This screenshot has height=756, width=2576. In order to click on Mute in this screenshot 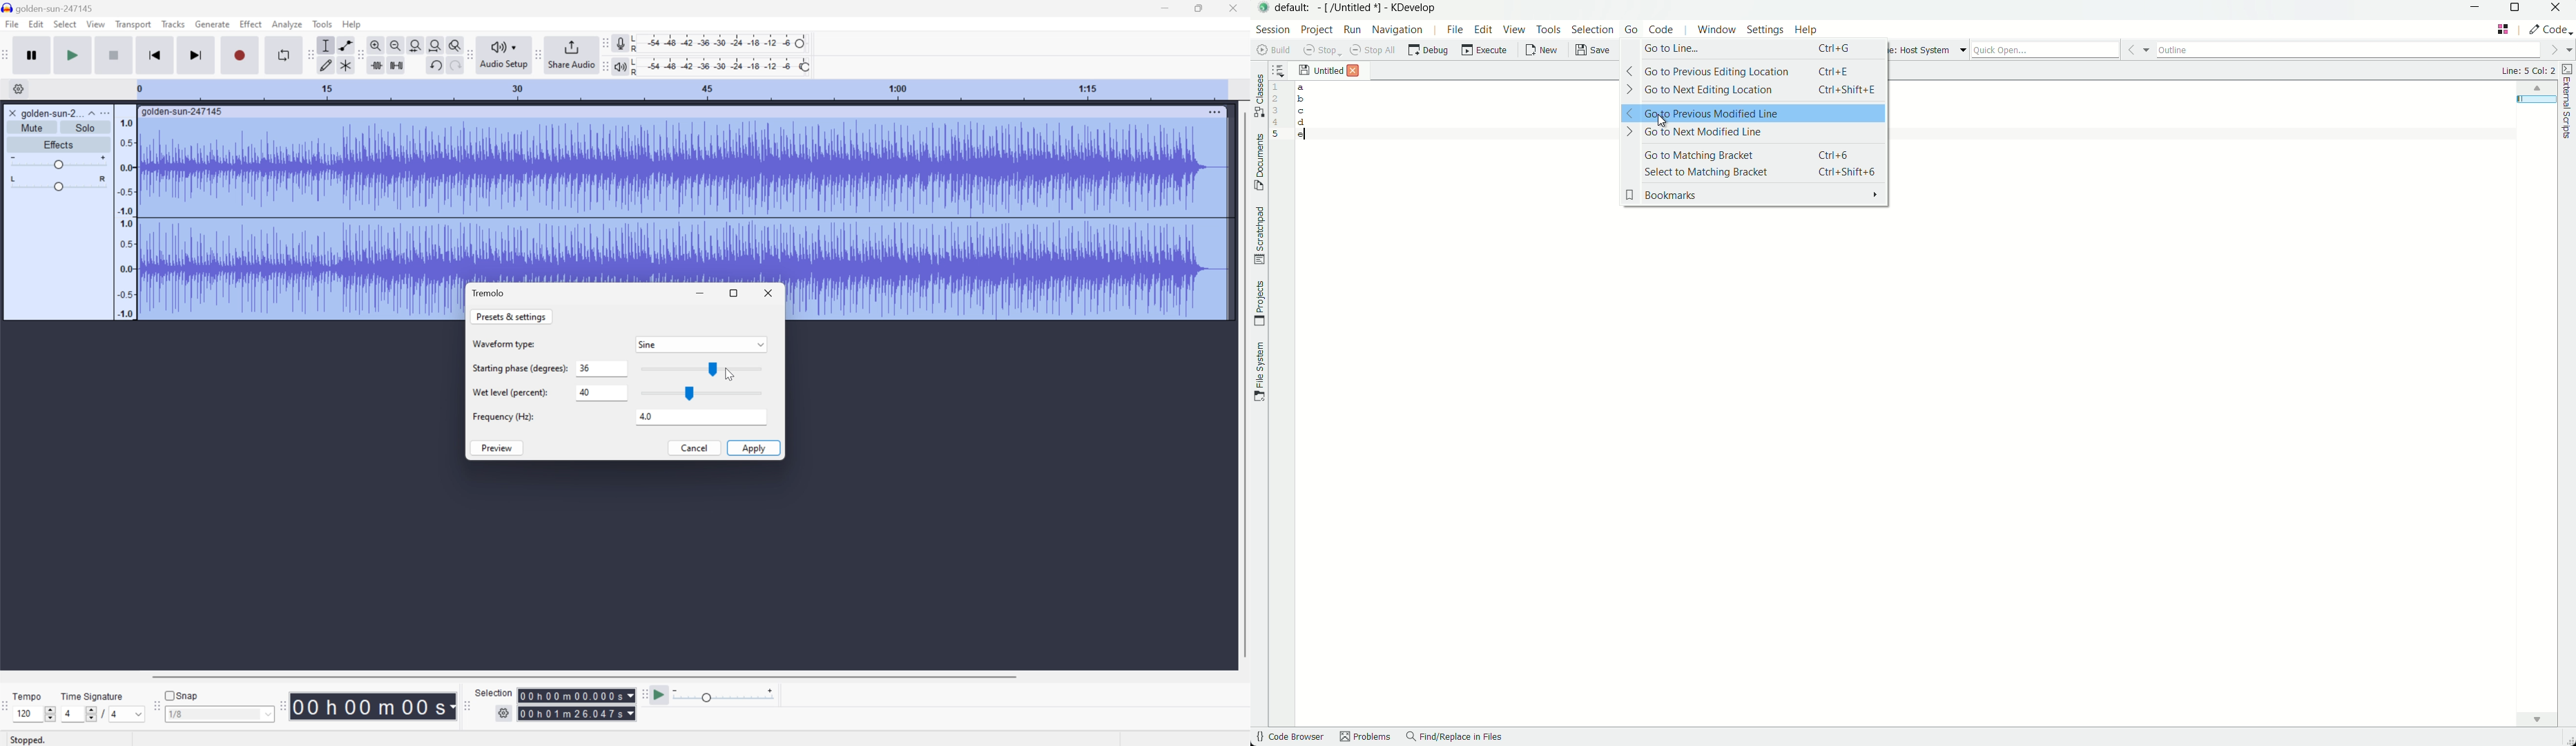, I will do `click(32, 128)`.